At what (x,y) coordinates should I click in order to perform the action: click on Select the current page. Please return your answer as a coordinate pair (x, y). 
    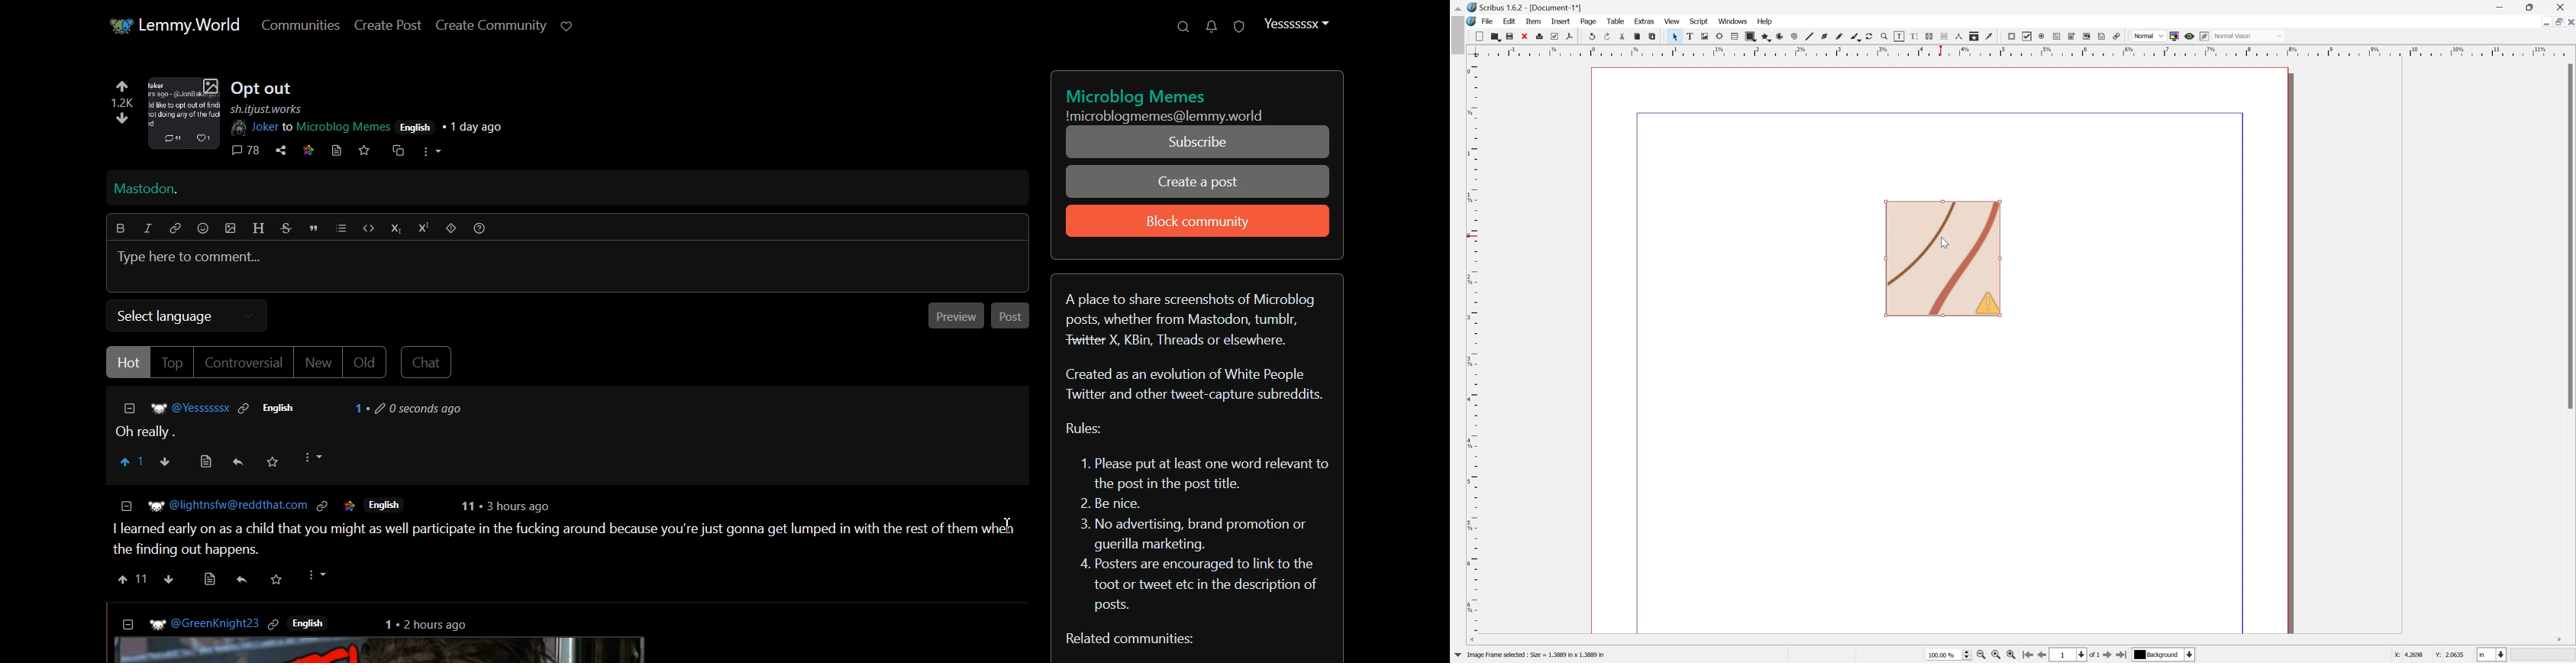
    Looking at the image, I should click on (2070, 655).